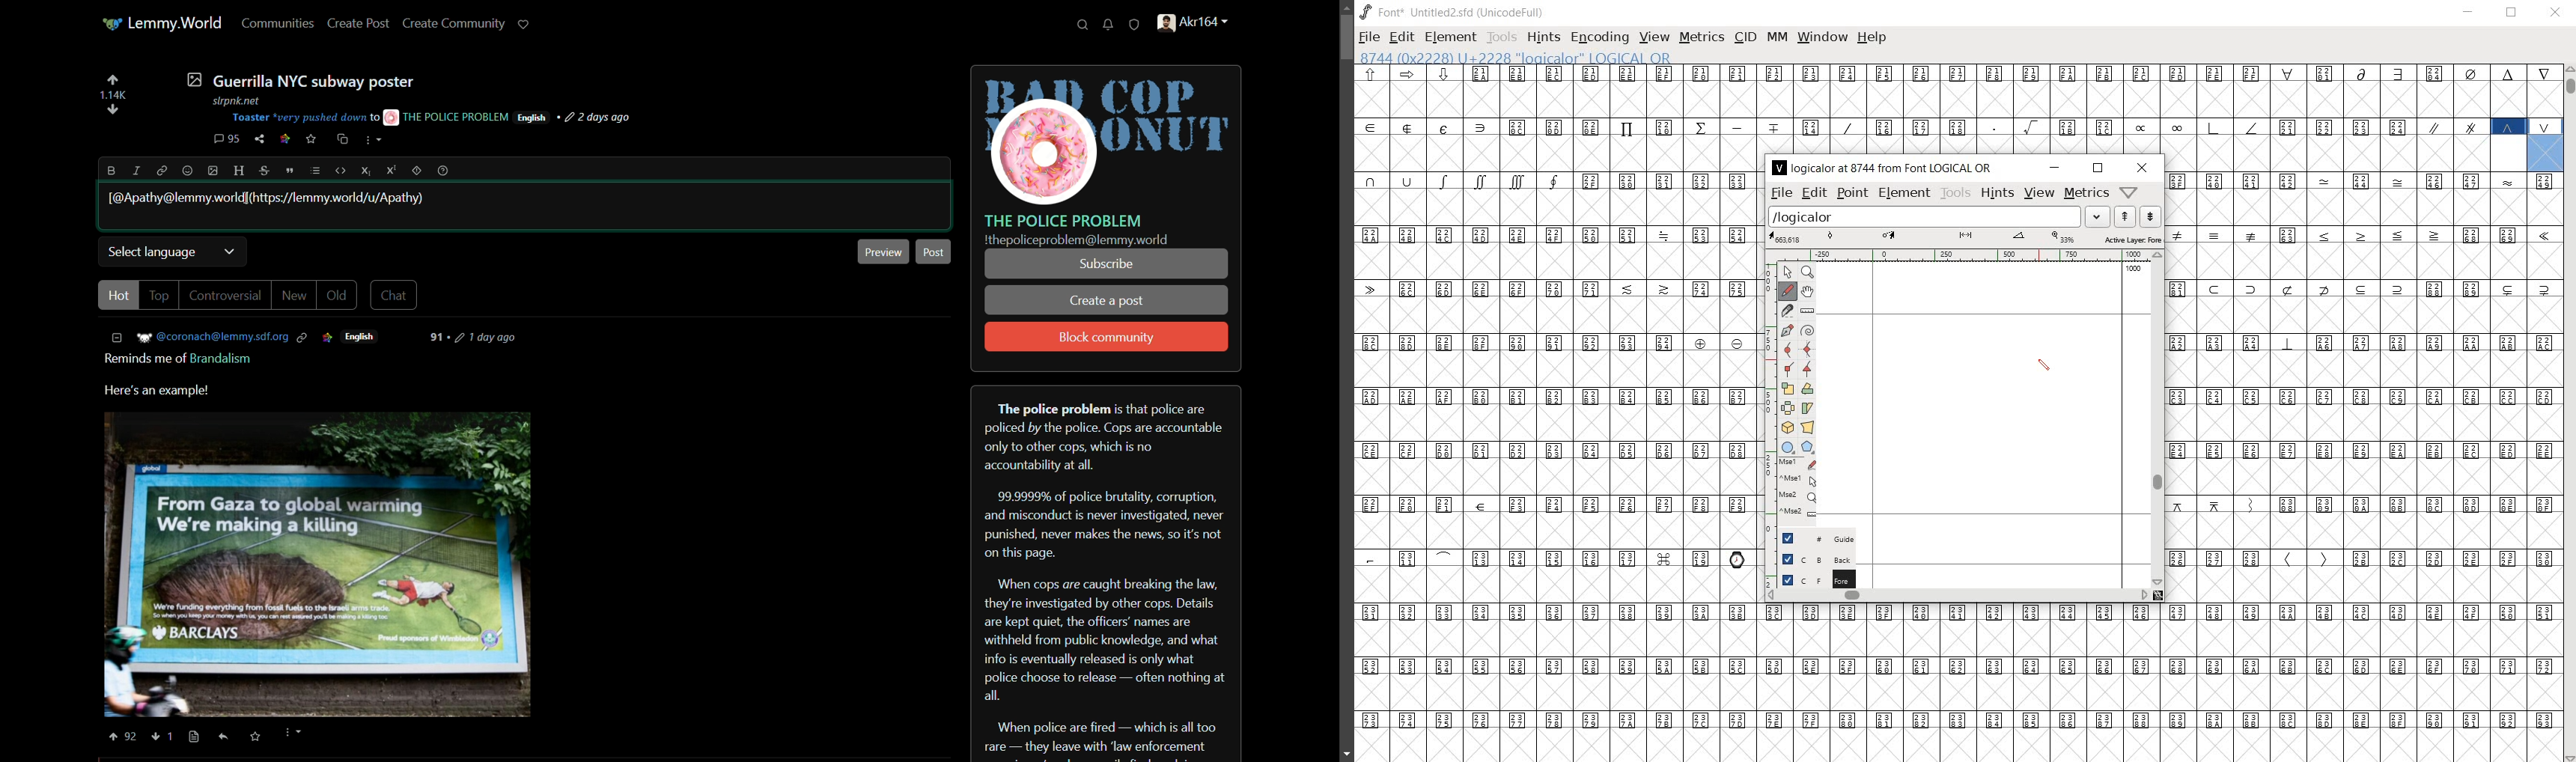  I want to click on scroll bar, so click(1345, 380).